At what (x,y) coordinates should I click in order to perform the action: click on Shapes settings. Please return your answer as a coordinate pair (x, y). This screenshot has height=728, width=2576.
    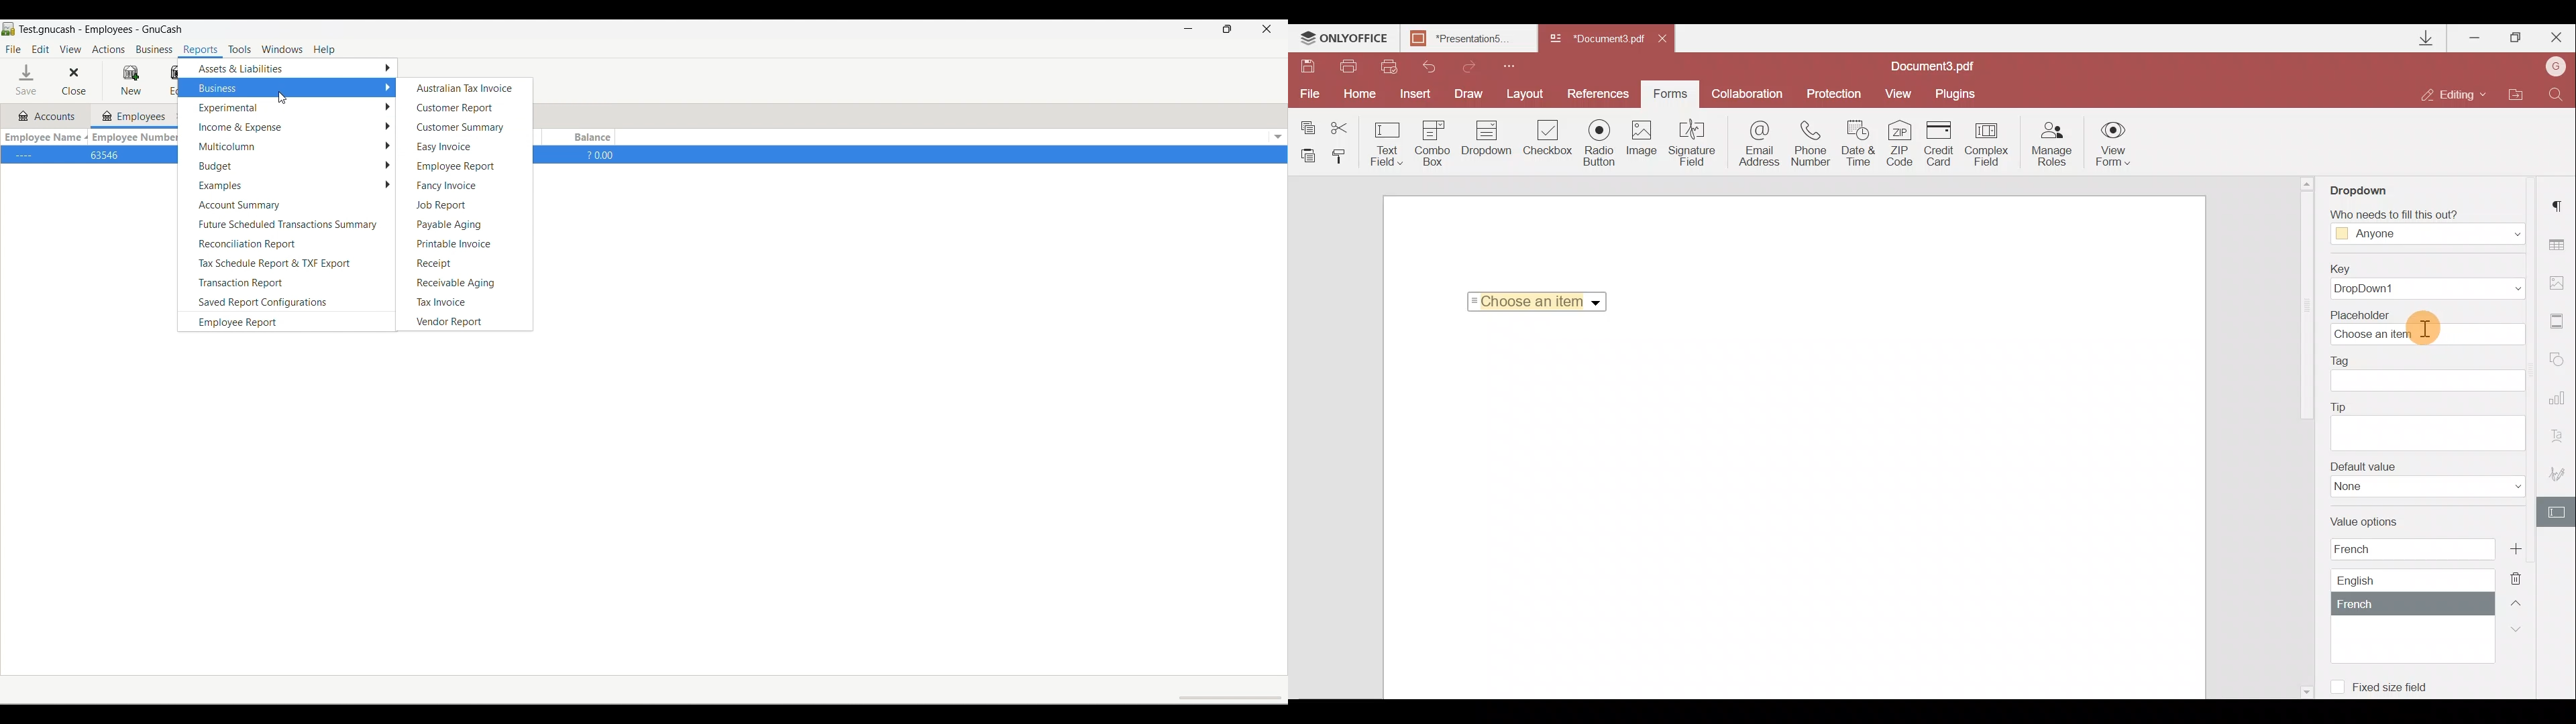
    Looking at the image, I should click on (2559, 362).